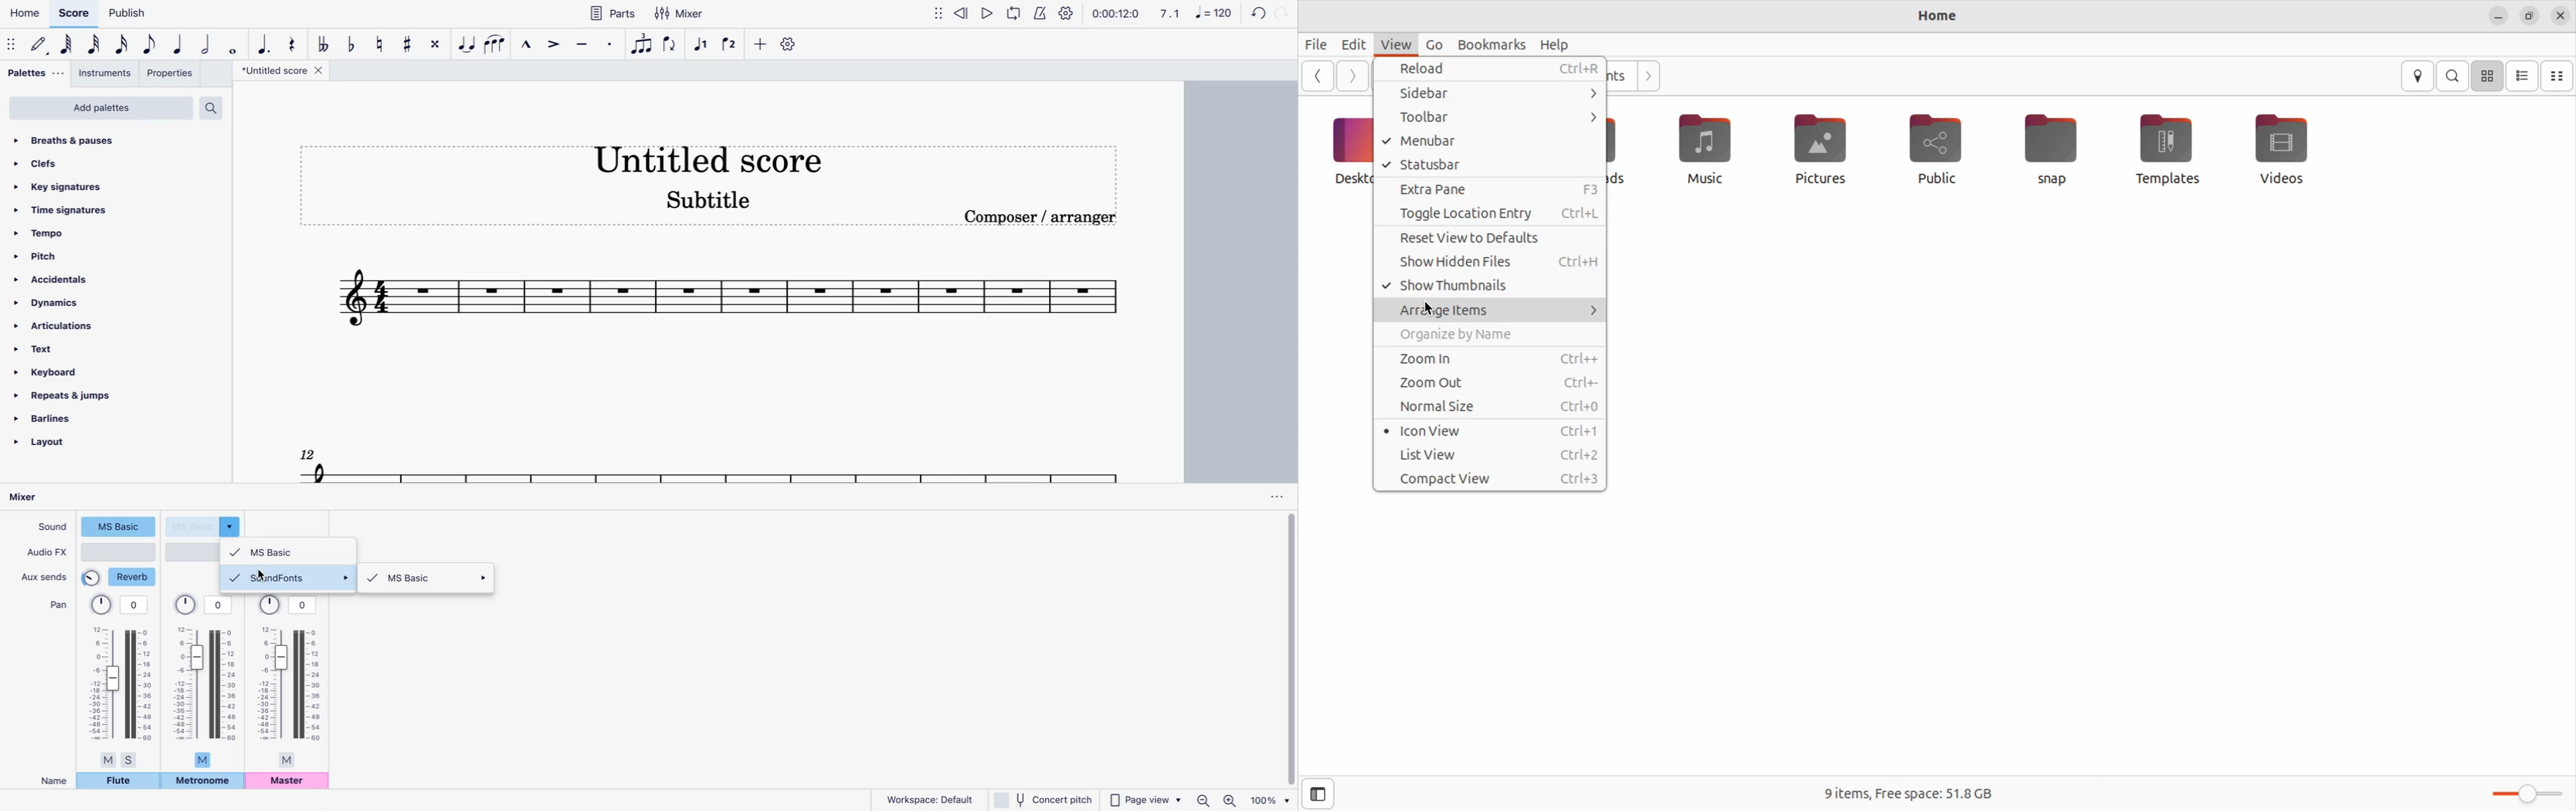  I want to click on keyboard, so click(88, 372).